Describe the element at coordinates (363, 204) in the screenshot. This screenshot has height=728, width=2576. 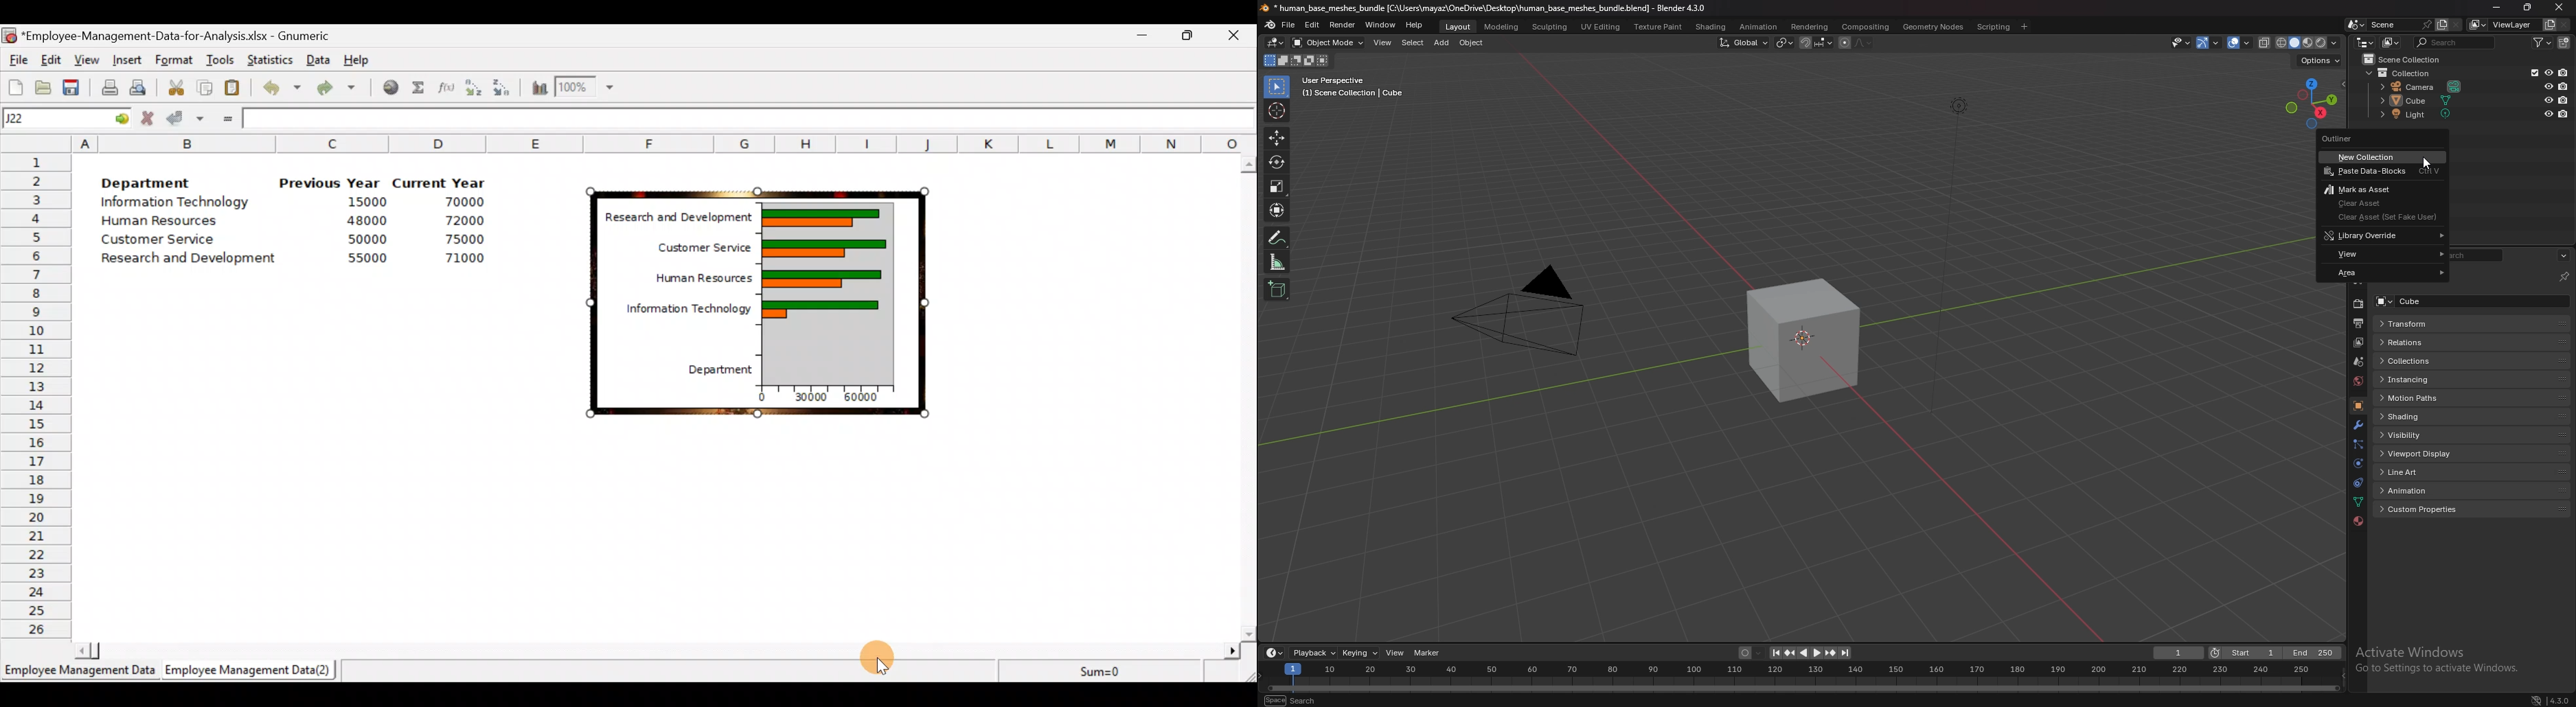
I see `15000` at that location.